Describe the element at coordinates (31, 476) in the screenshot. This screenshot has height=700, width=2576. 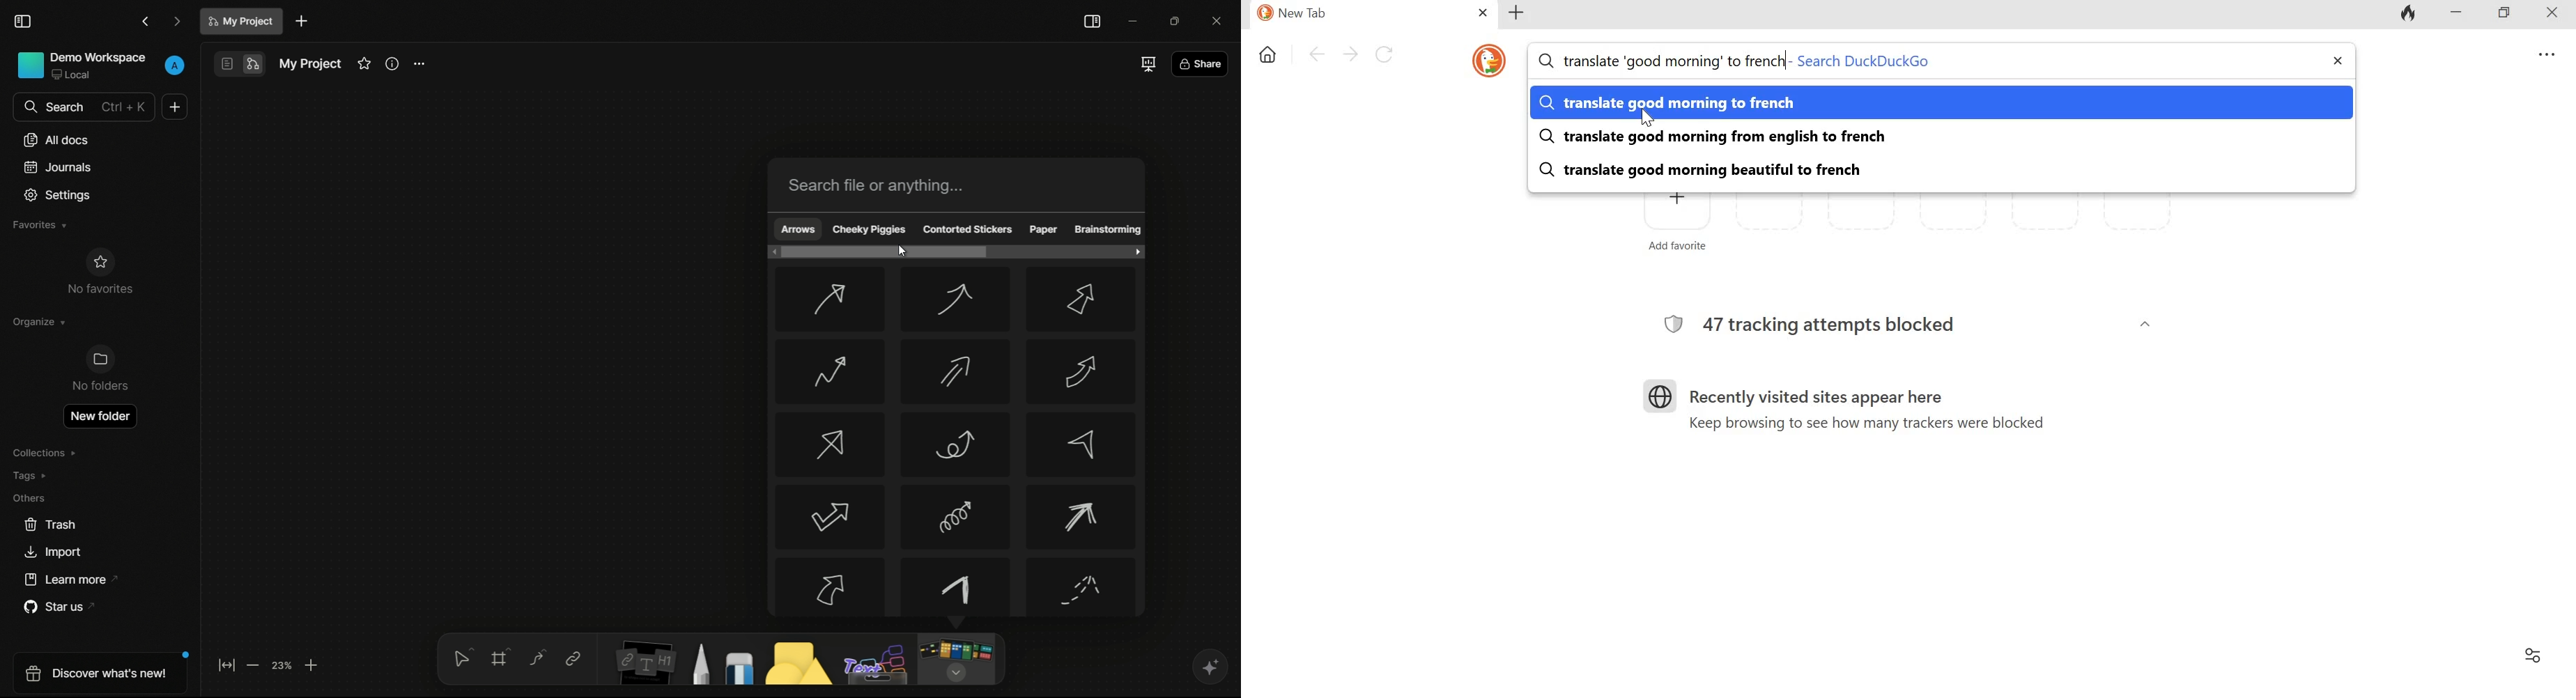
I see `tags` at that location.